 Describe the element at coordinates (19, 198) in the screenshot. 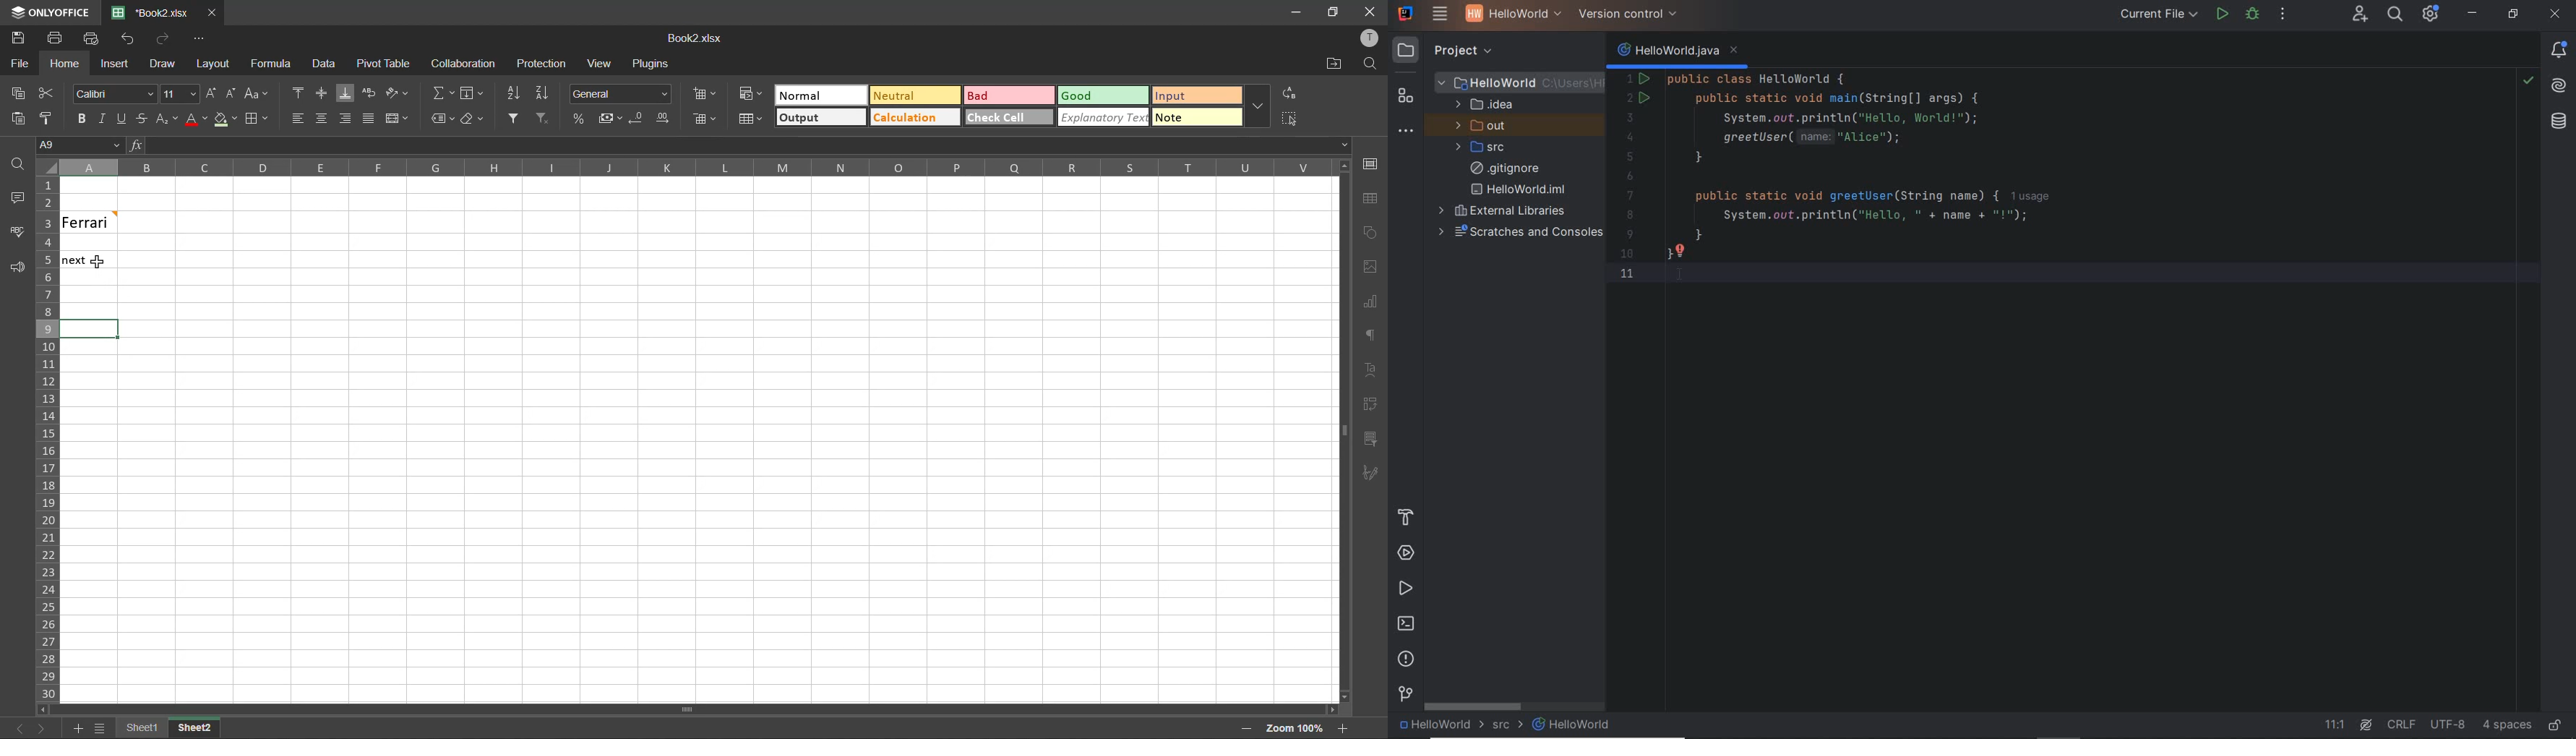

I see `comments` at that location.